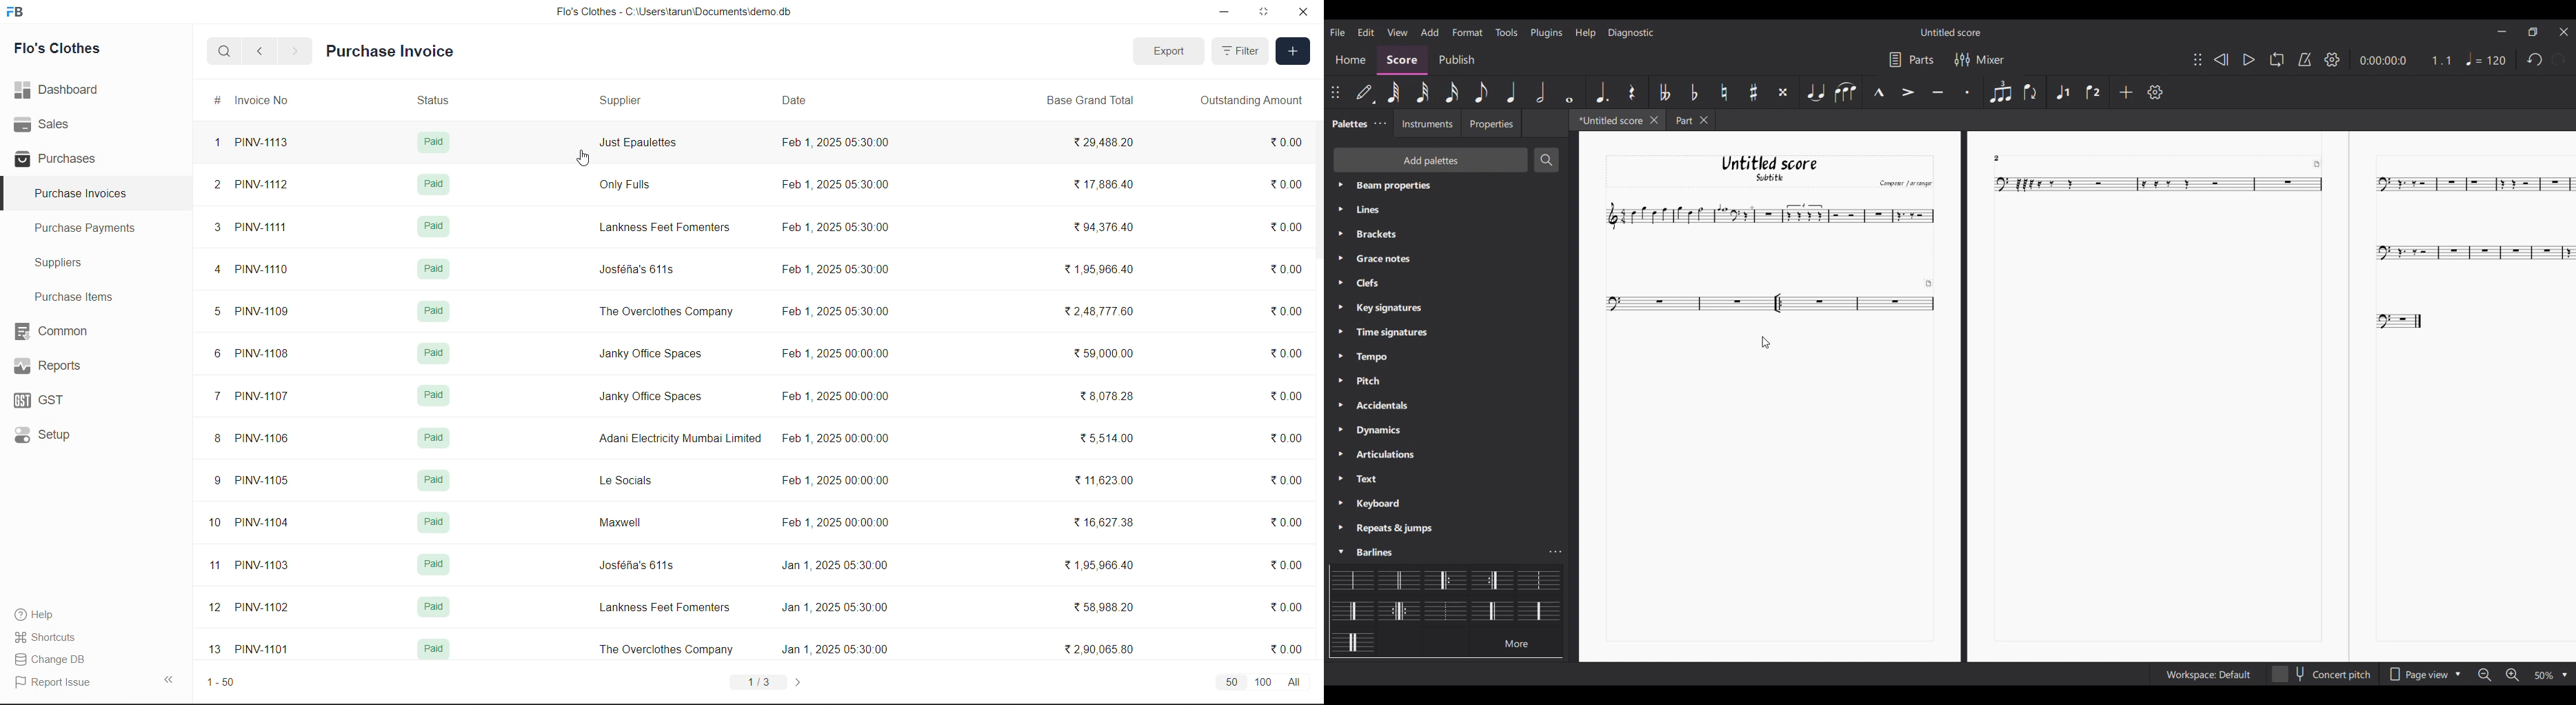  Describe the element at coordinates (268, 437) in the screenshot. I see `PINV-1106` at that location.